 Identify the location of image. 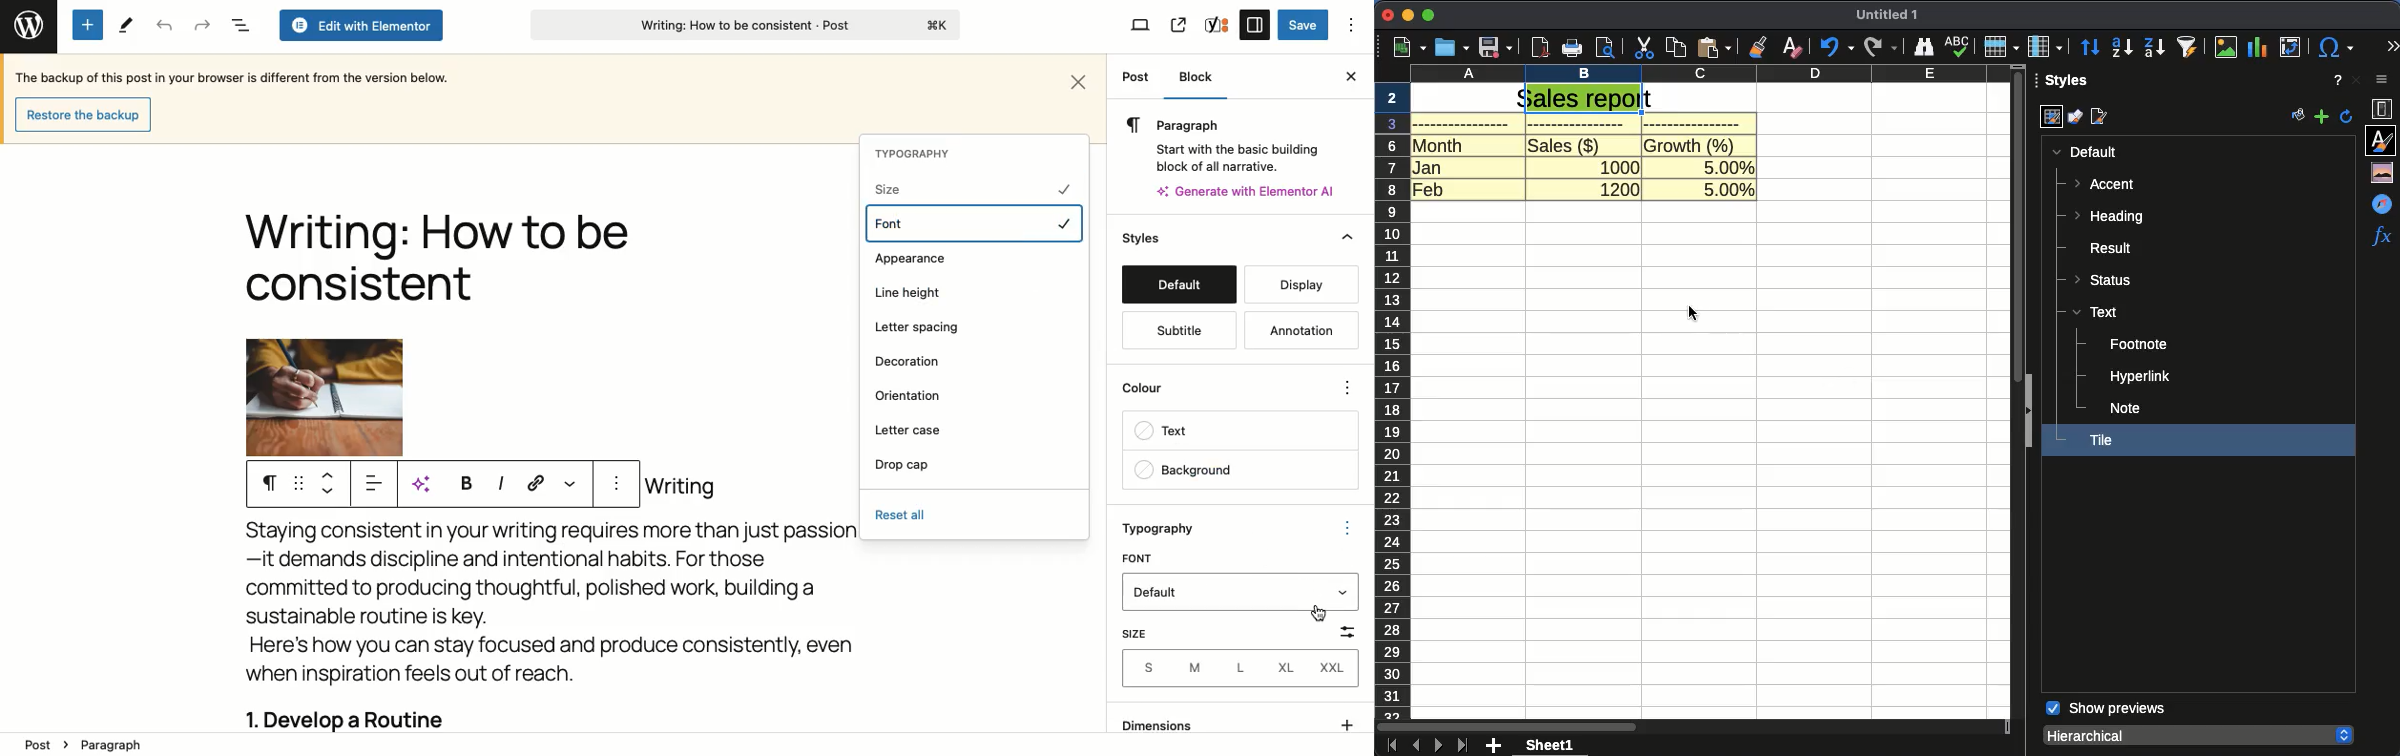
(2228, 47).